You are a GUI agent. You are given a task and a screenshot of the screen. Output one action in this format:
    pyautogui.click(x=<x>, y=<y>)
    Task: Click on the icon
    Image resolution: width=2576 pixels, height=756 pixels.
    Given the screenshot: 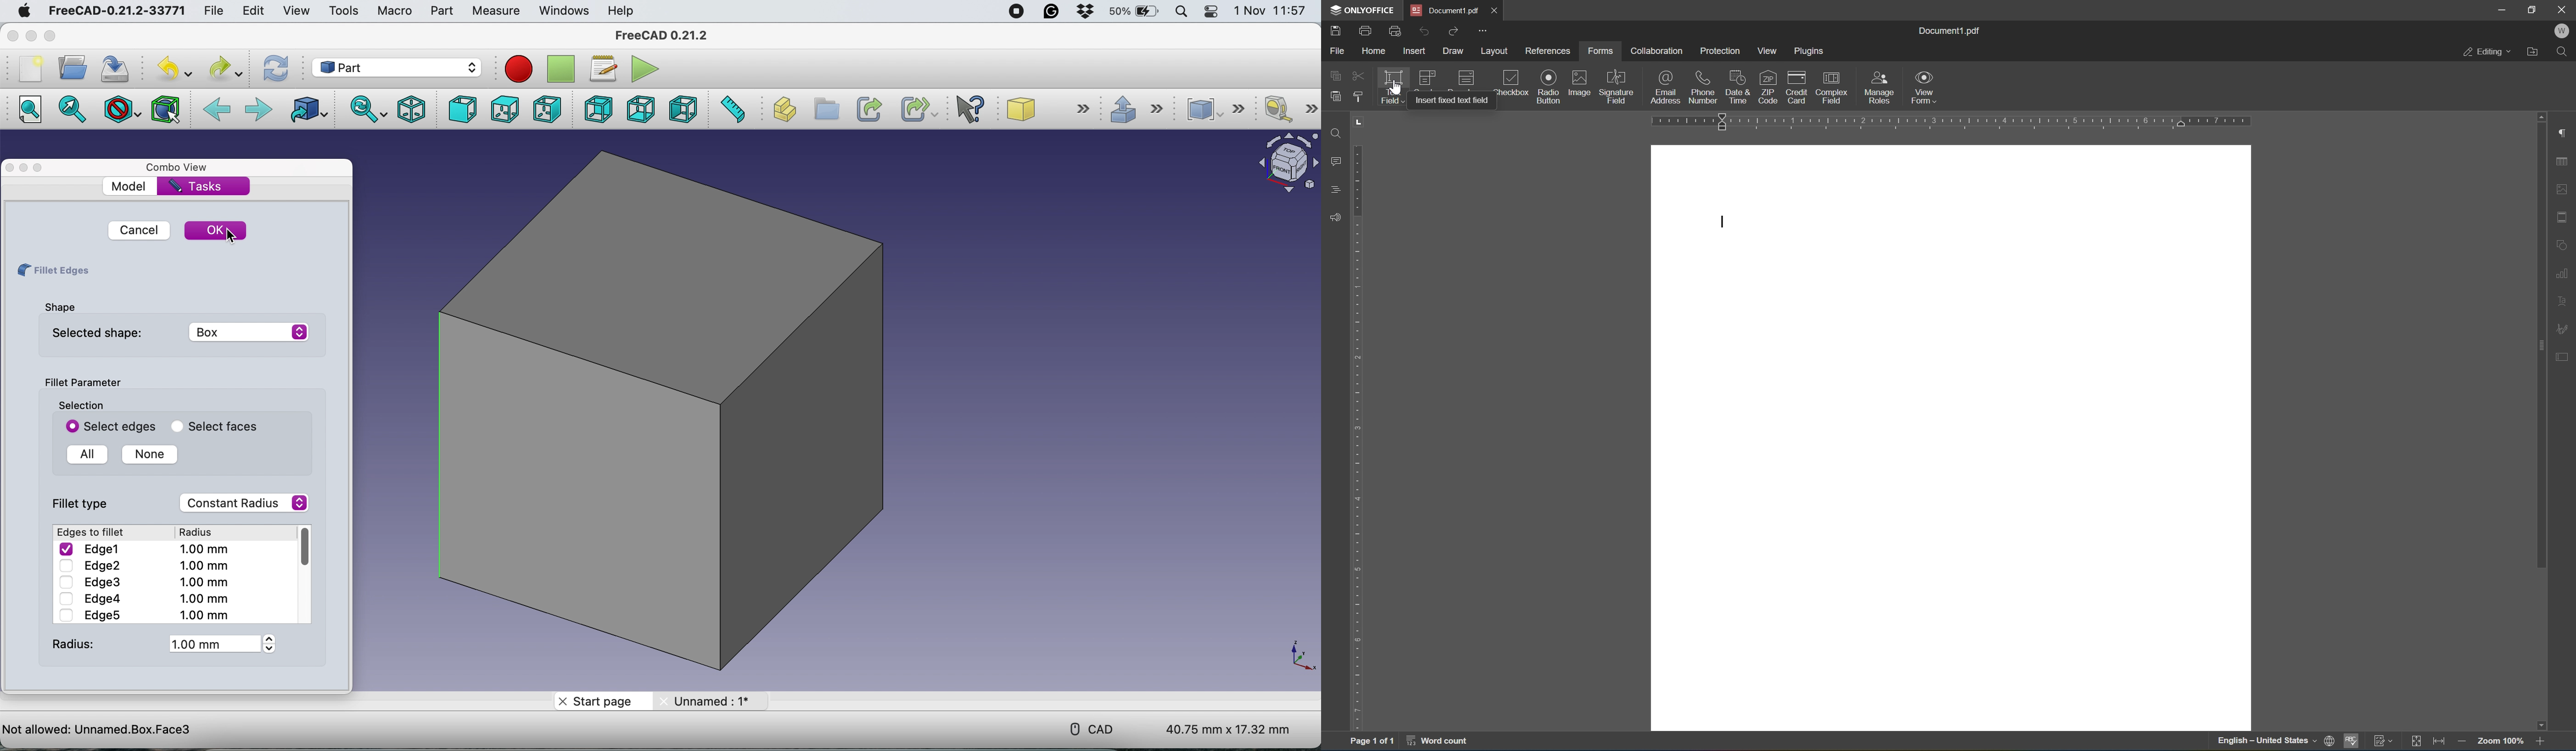 What is the action you would take?
    pyautogui.click(x=1470, y=77)
    